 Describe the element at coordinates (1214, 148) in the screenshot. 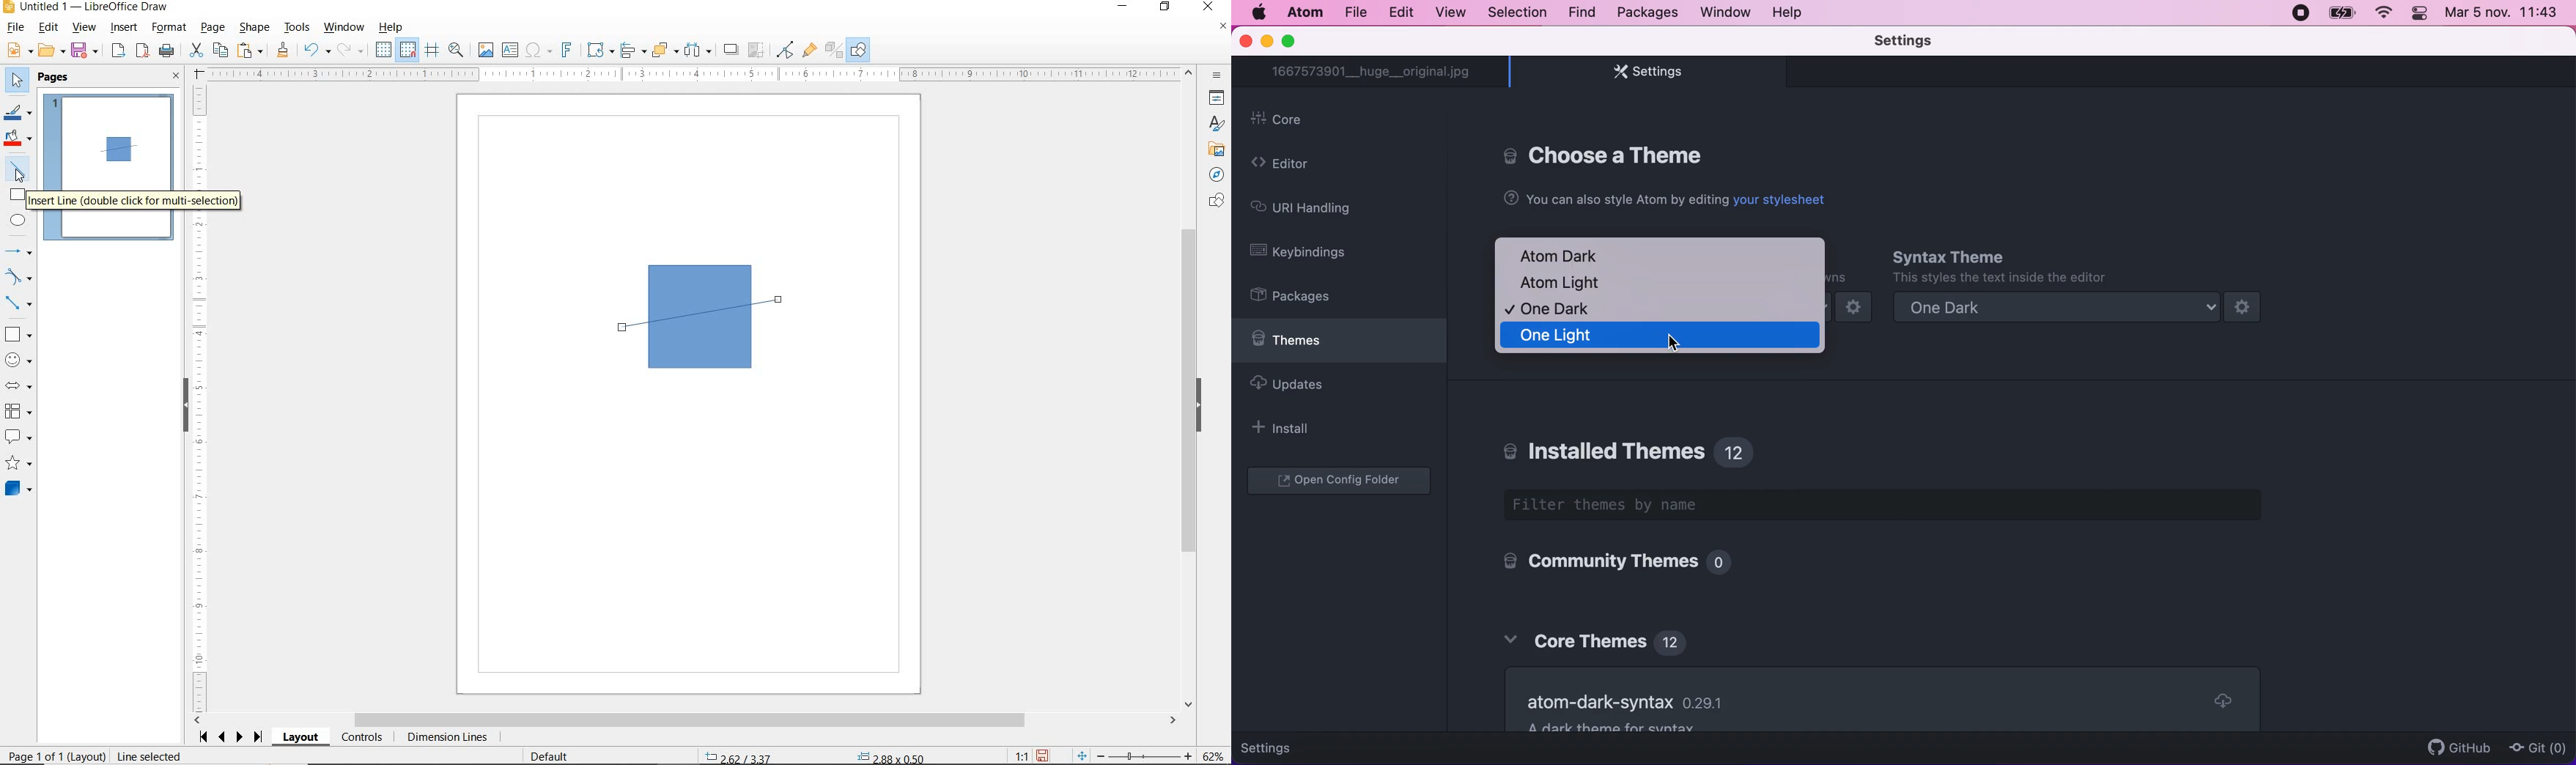

I see `GALLERY` at that location.